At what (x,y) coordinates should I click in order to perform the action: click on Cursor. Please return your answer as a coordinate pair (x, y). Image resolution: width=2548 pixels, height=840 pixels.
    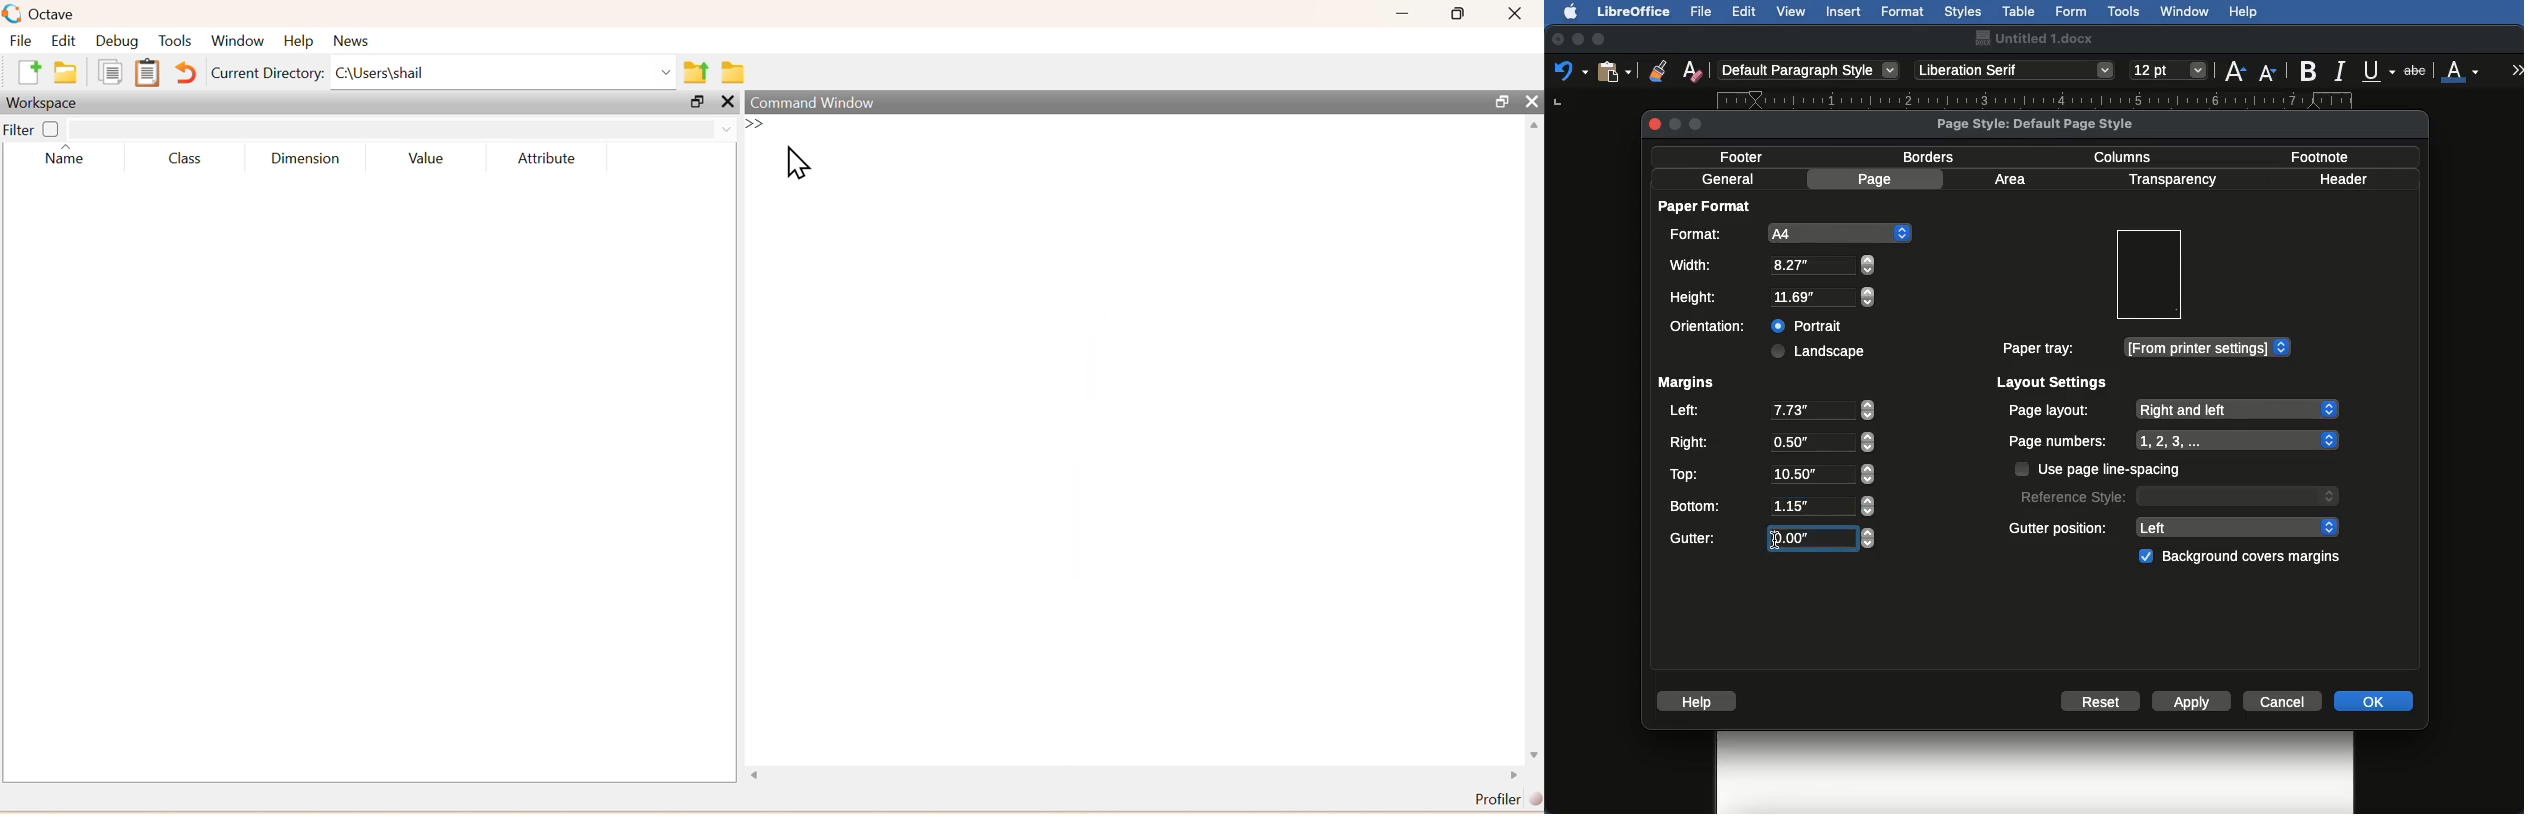
    Looking at the image, I should click on (801, 165).